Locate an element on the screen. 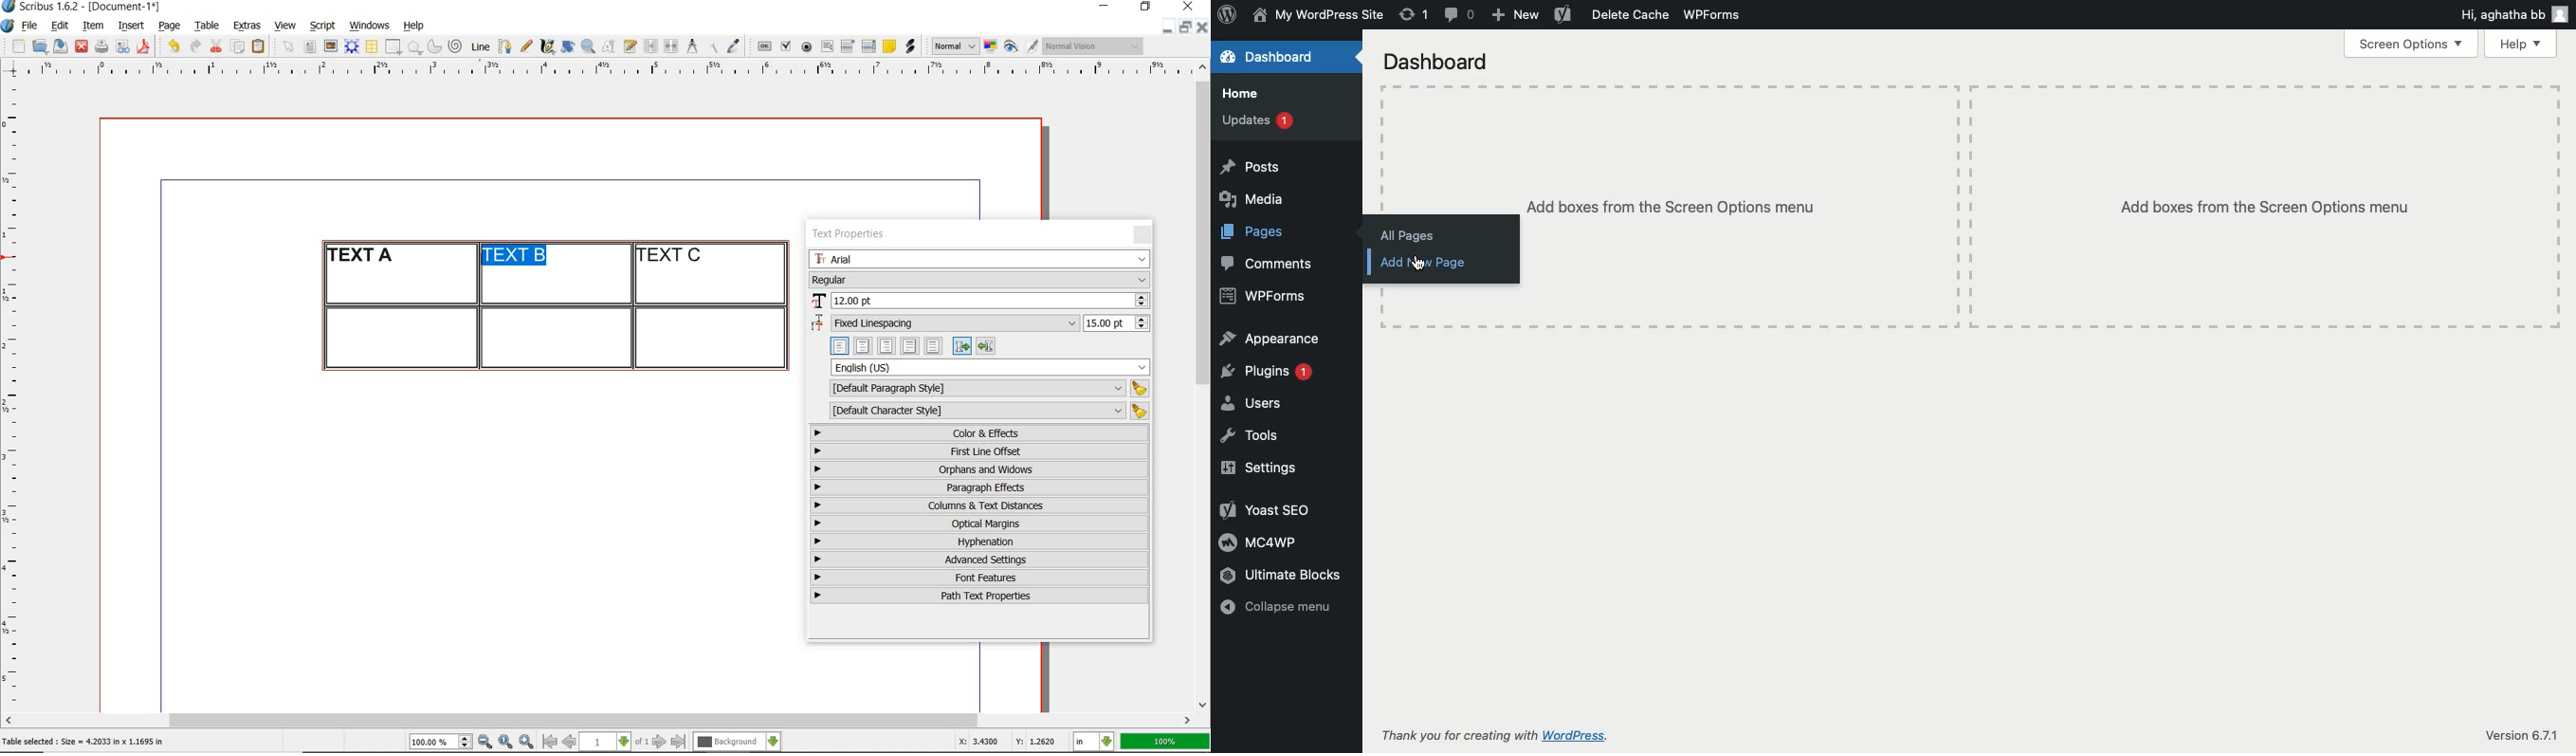 This screenshot has height=756, width=2576. render frame is located at coordinates (352, 47).